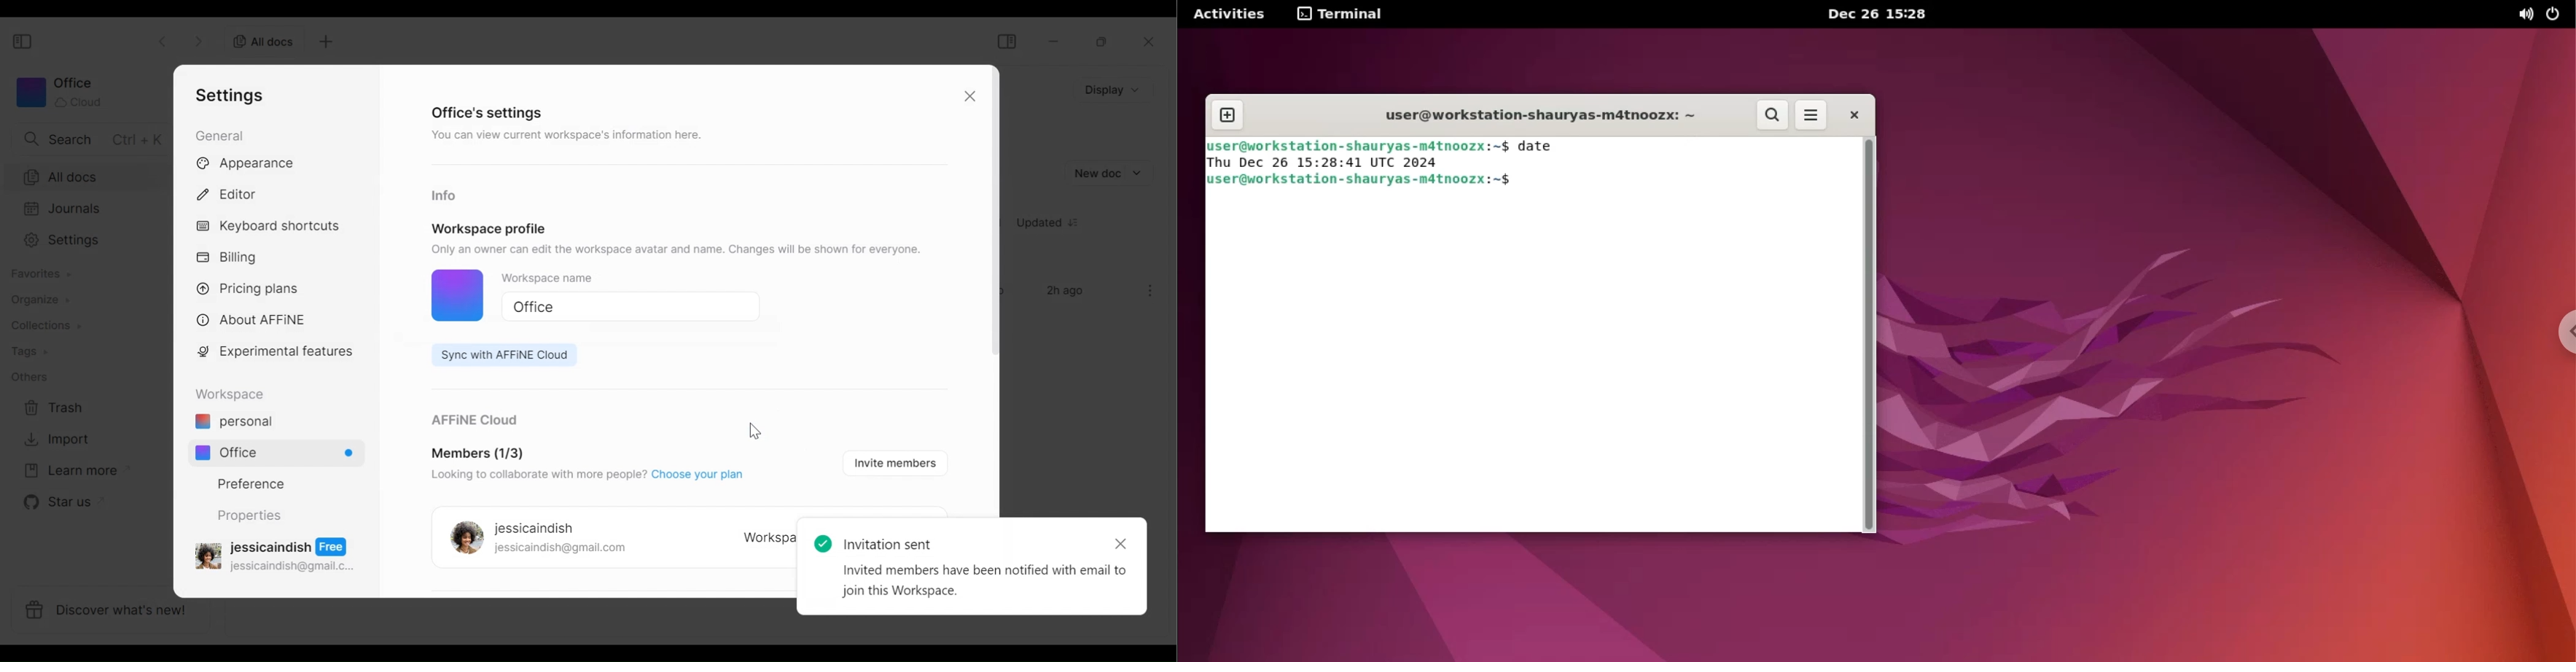 The image size is (2576, 672). What do you see at coordinates (40, 274) in the screenshot?
I see `Favorites` at bounding box center [40, 274].